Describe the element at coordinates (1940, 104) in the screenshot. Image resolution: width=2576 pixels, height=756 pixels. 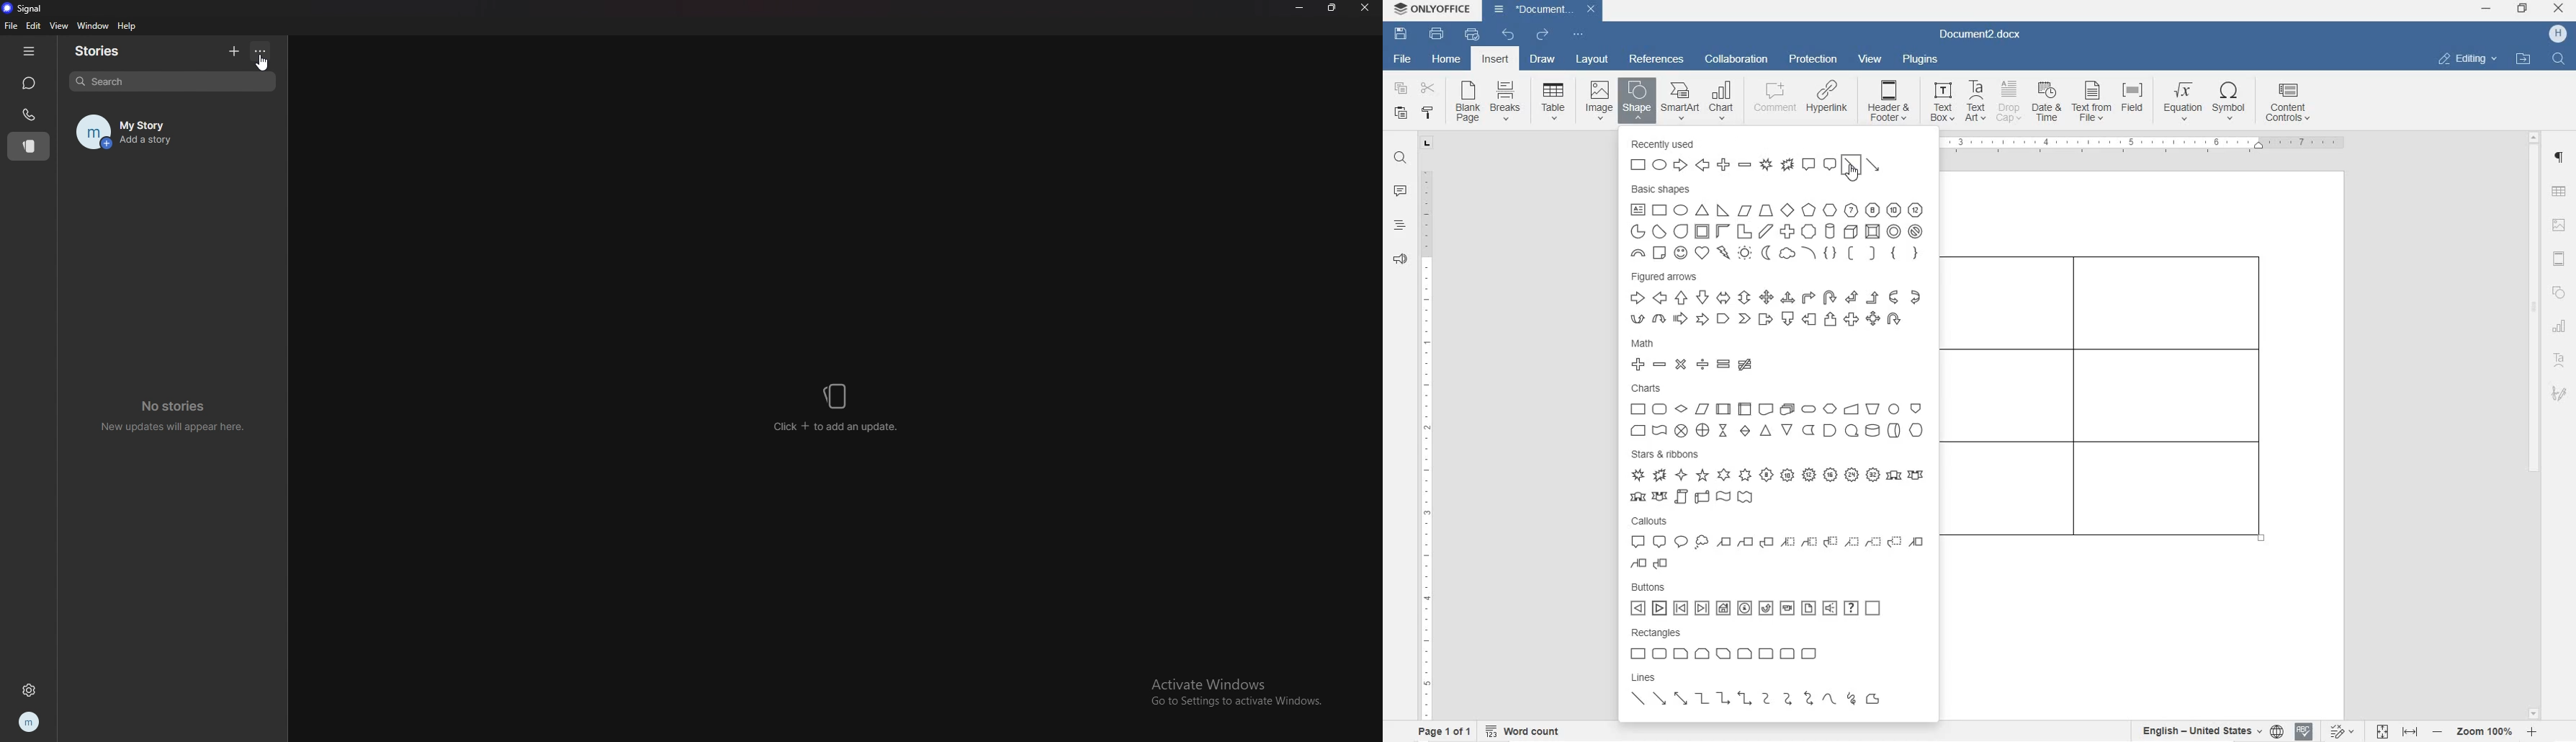
I see `TEXT BOX` at that location.